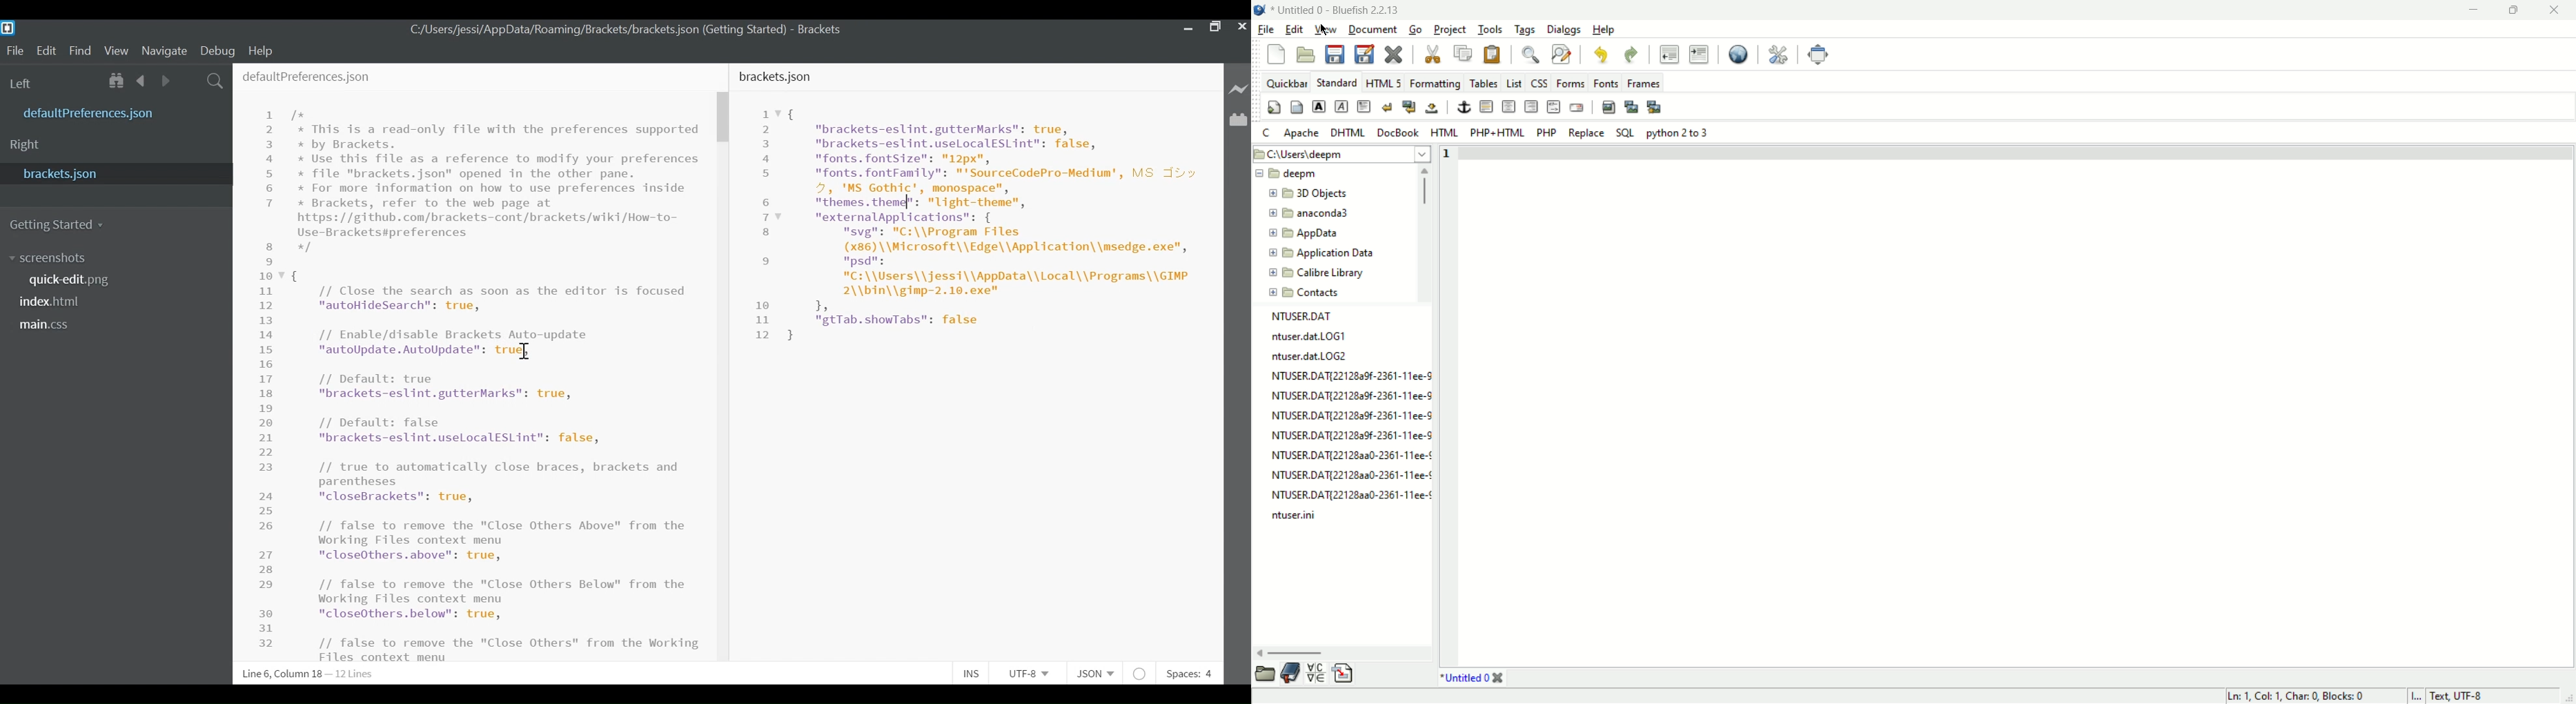 Image resolution: width=2576 pixels, height=728 pixels. Describe the element at coordinates (50, 259) in the screenshot. I see `Screenshot` at that location.